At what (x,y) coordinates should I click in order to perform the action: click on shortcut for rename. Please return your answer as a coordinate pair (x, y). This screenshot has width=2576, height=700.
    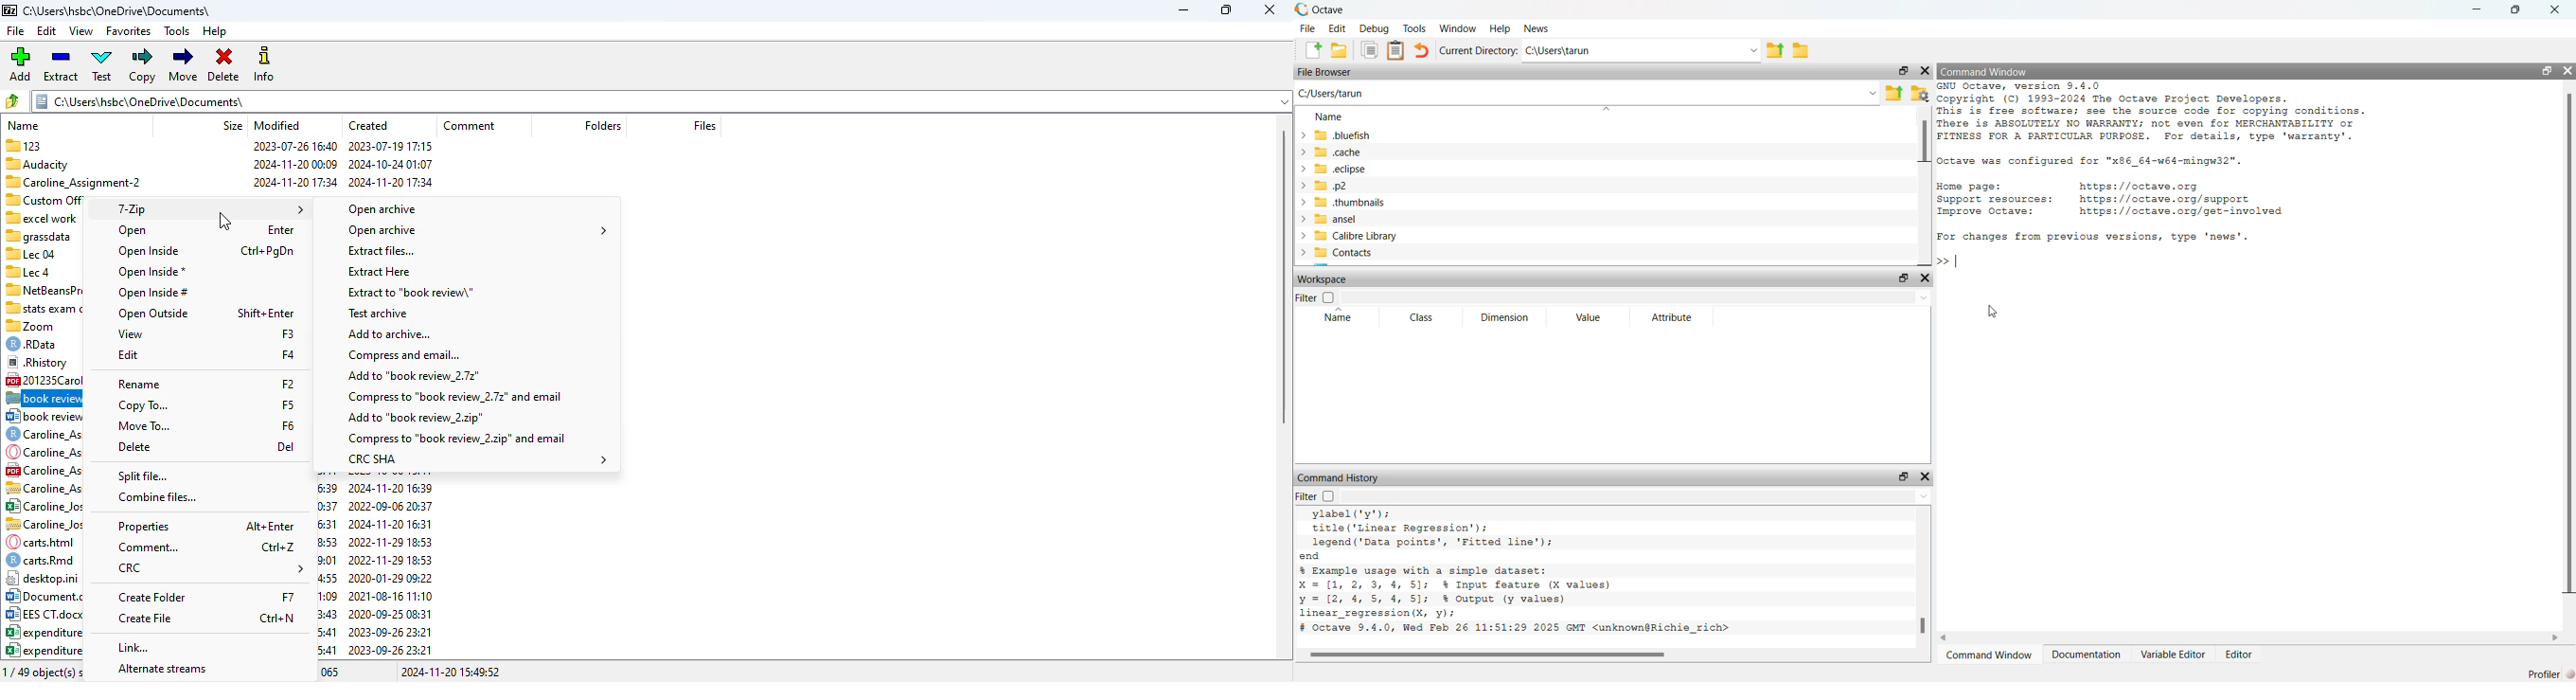
    Looking at the image, I should click on (288, 384).